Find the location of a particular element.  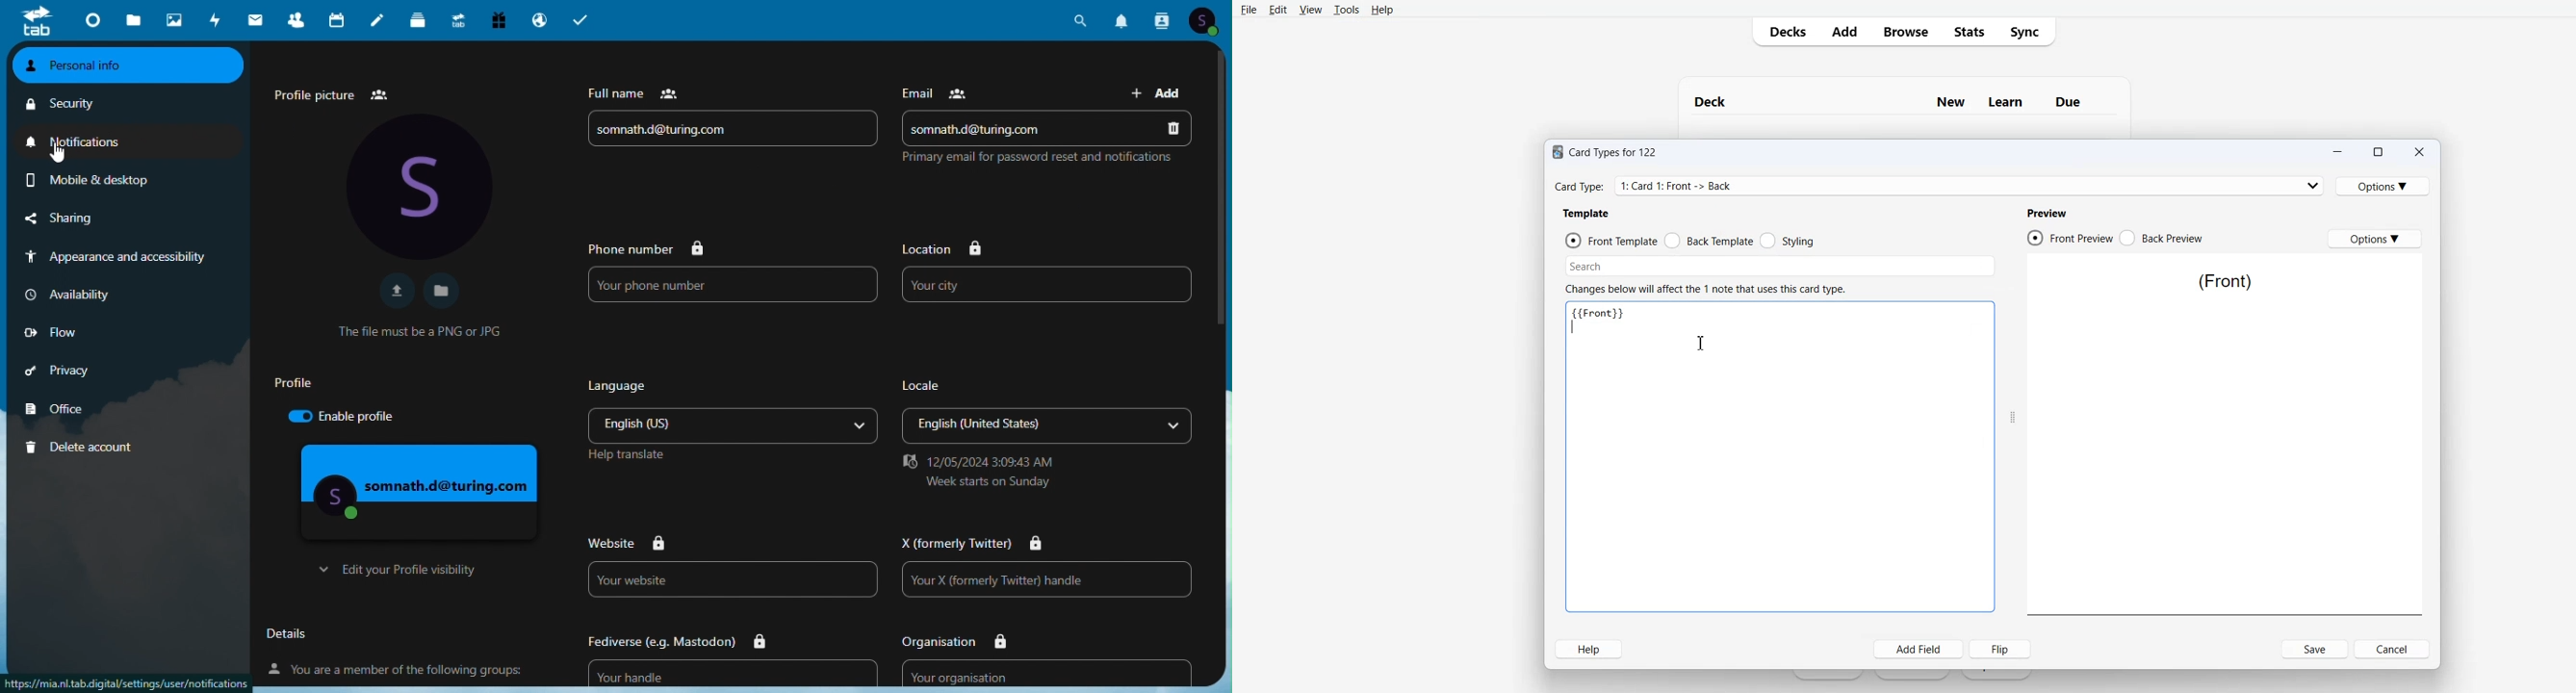

Details is located at coordinates (398, 653).